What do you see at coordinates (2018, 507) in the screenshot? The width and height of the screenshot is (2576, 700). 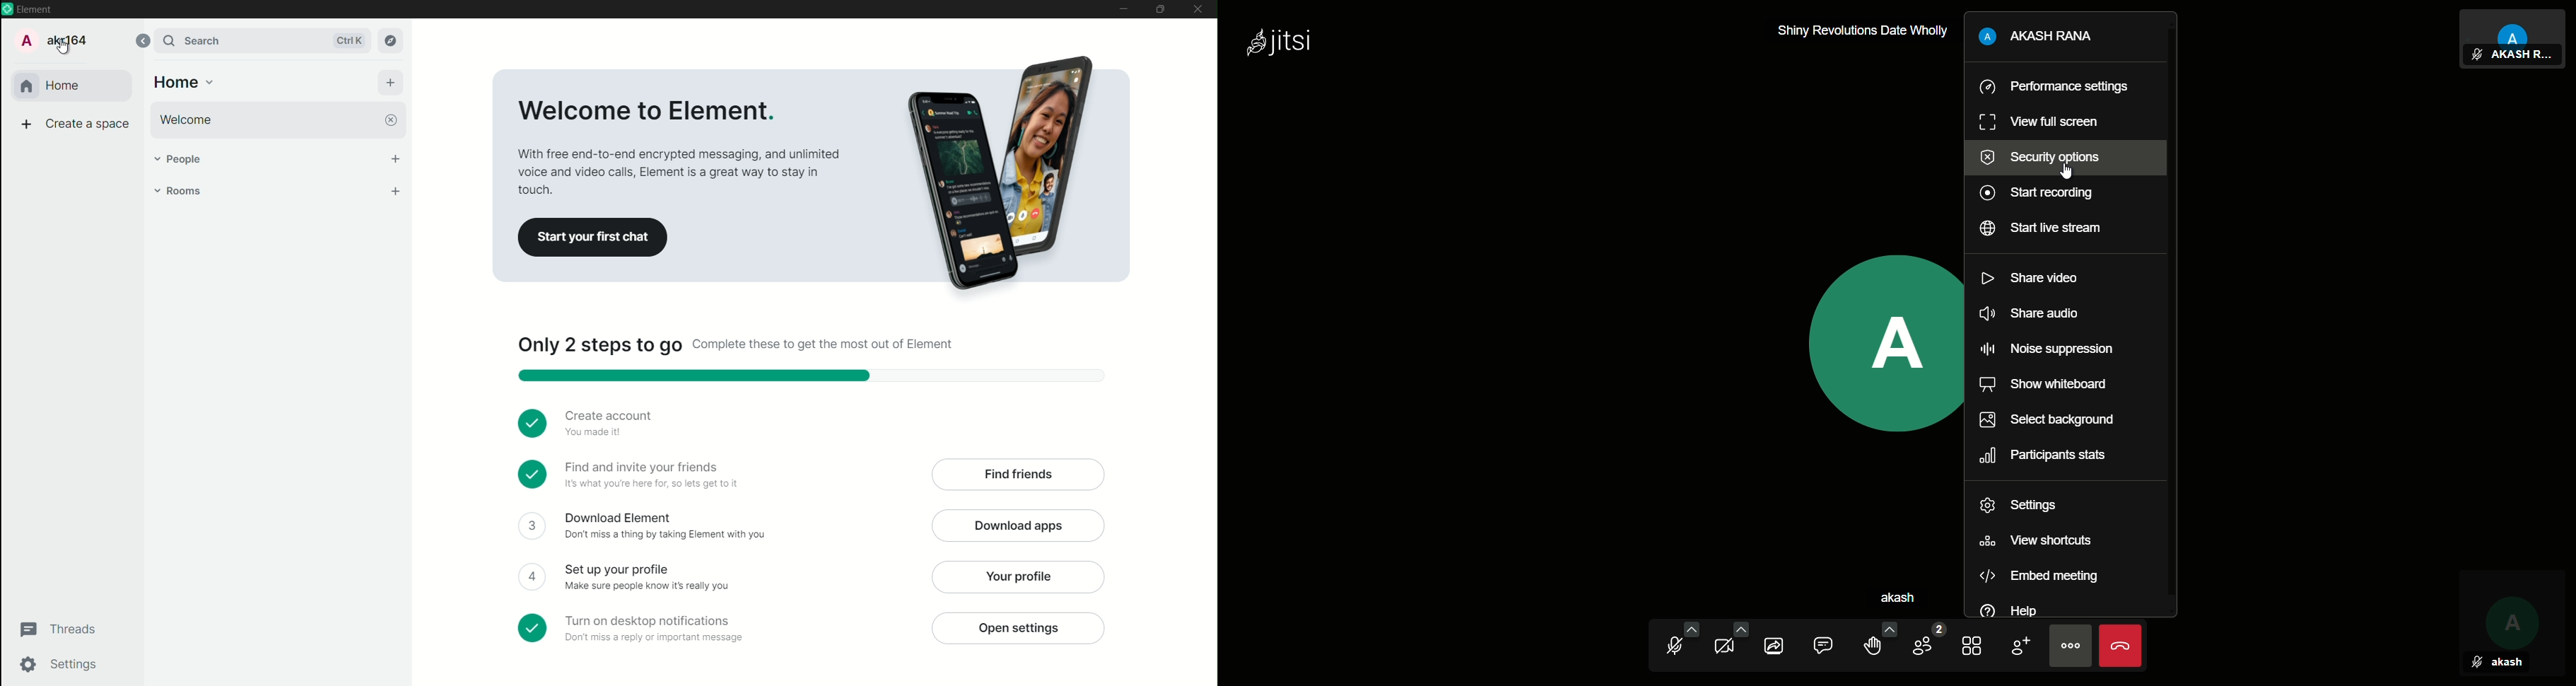 I see `settings` at bounding box center [2018, 507].